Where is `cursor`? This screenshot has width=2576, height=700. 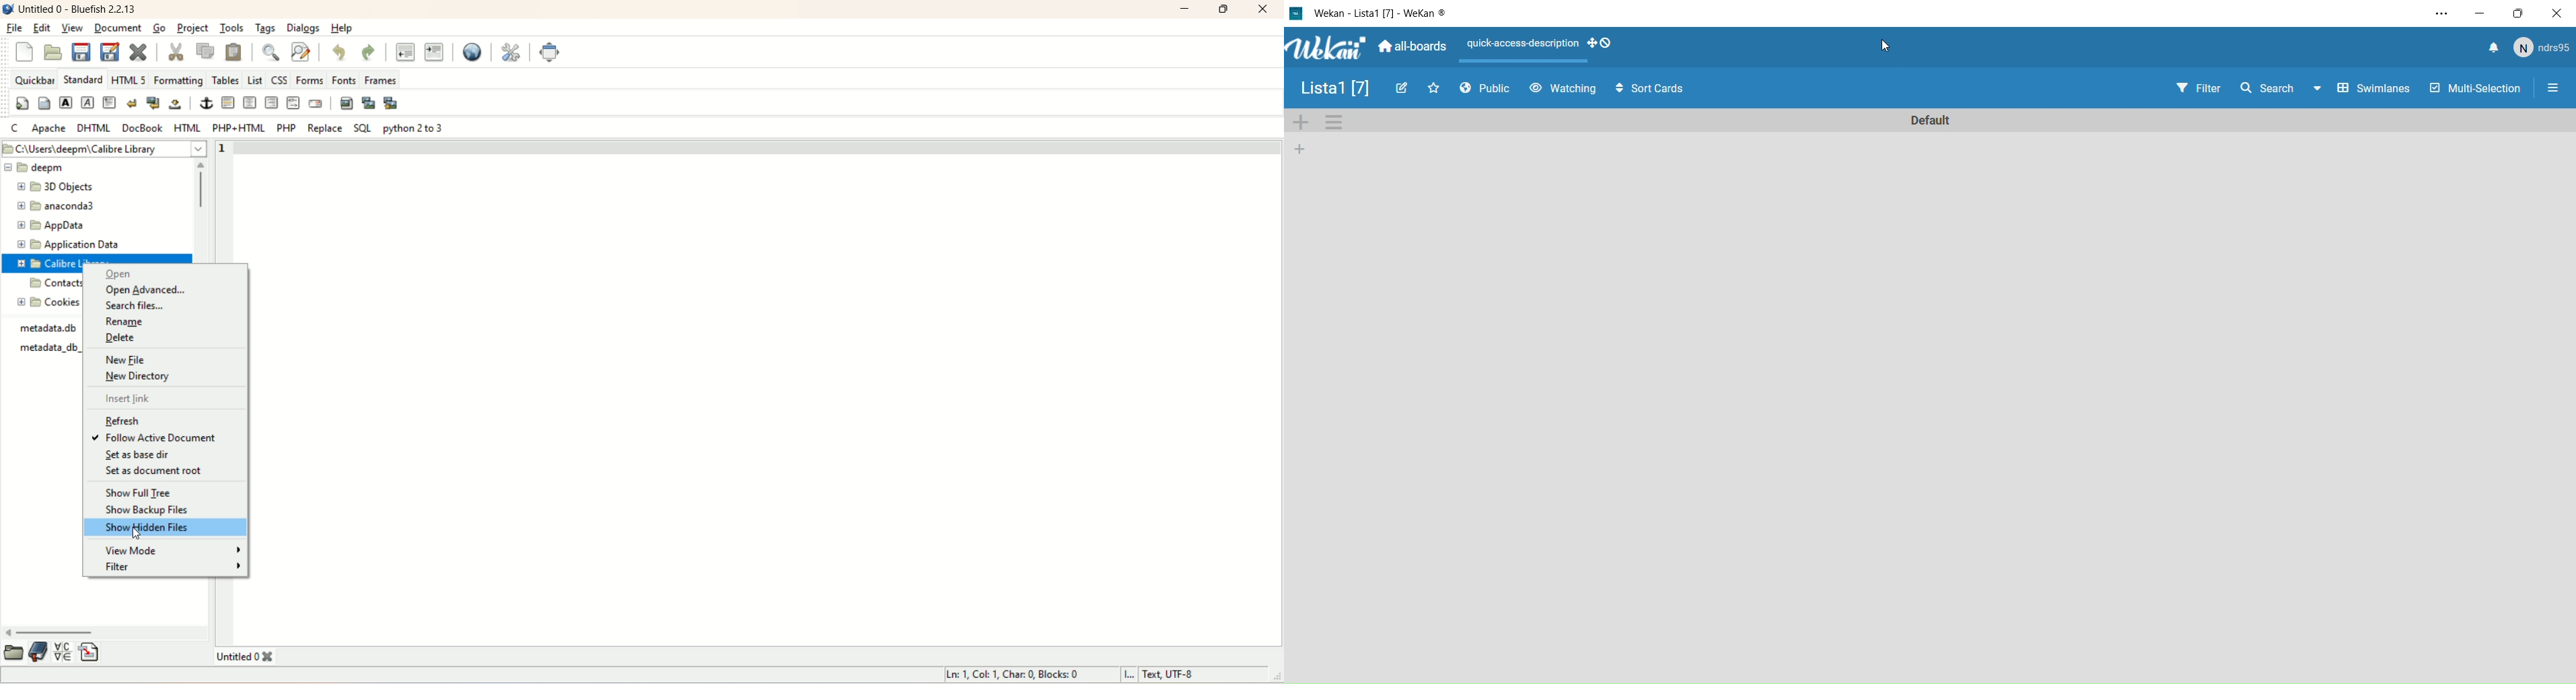
cursor is located at coordinates (1888, 44).